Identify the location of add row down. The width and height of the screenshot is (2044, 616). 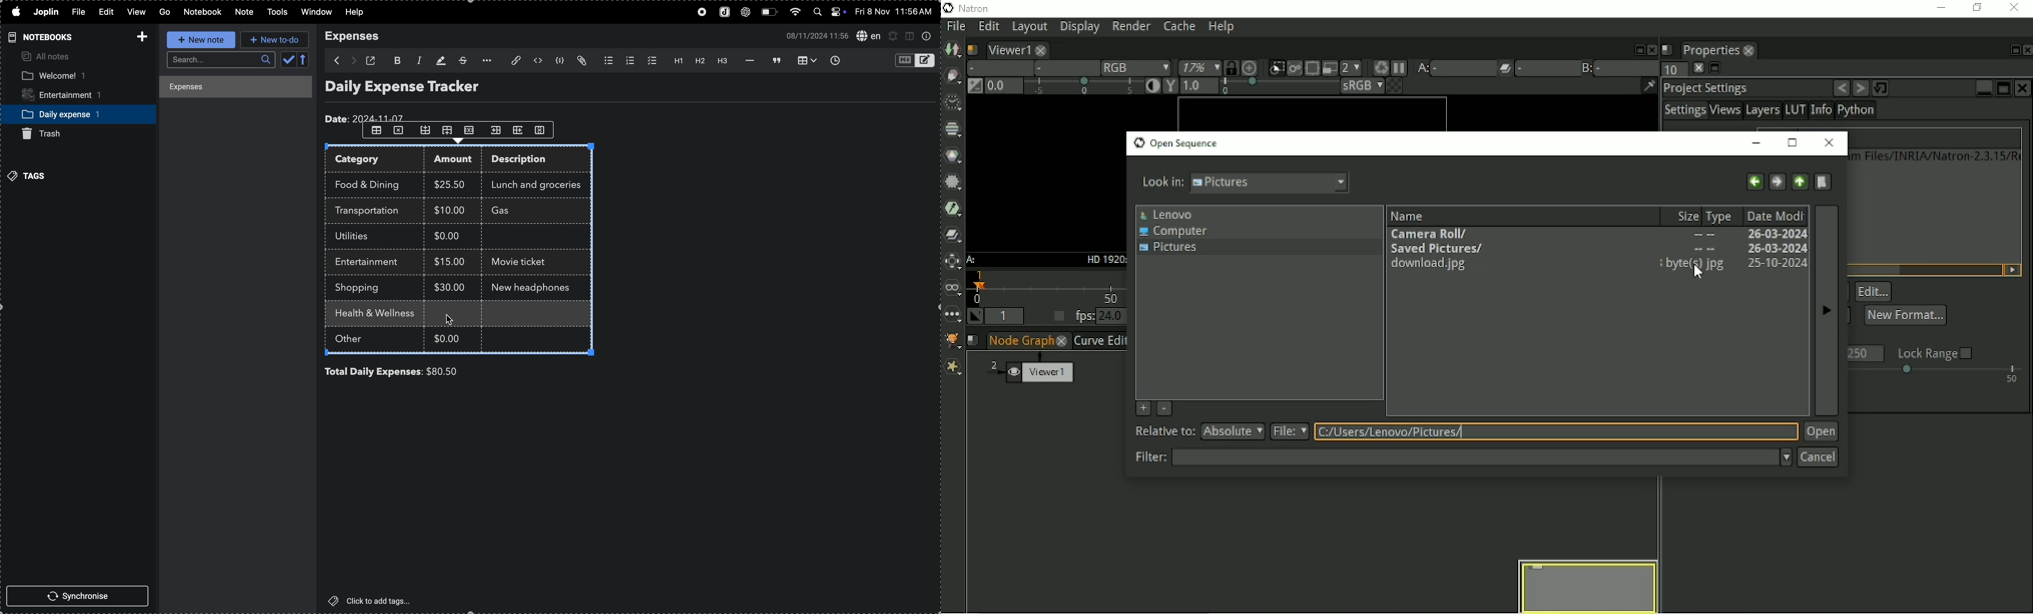
(450, 130).